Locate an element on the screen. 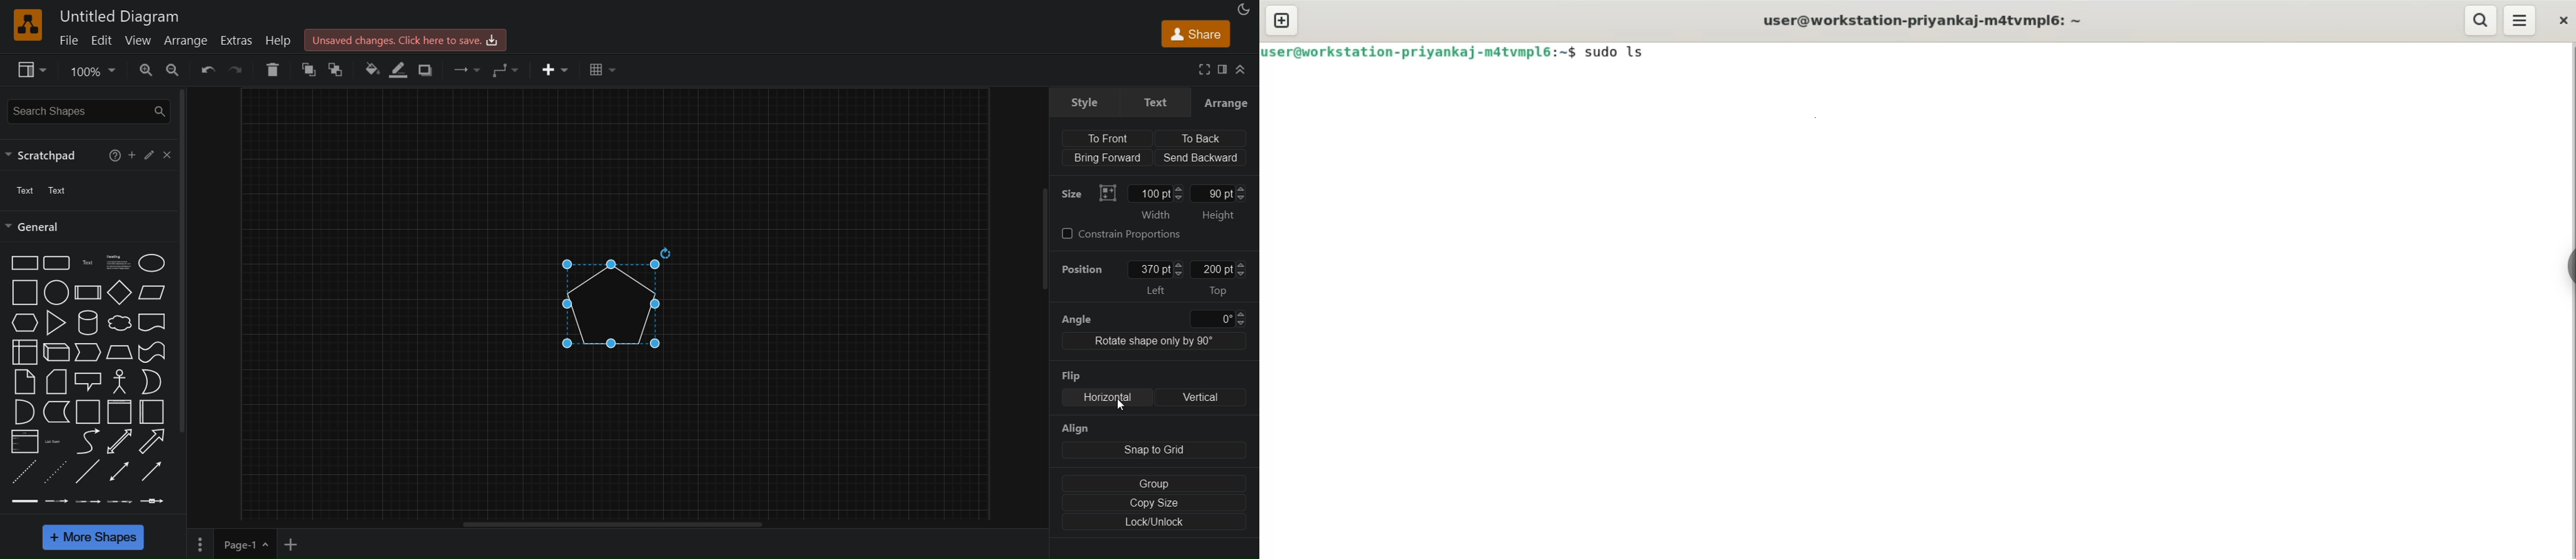 This screenshot has height=560, width=2576. Unsaved changes. Click here to save is located at coordinates (405, 40).